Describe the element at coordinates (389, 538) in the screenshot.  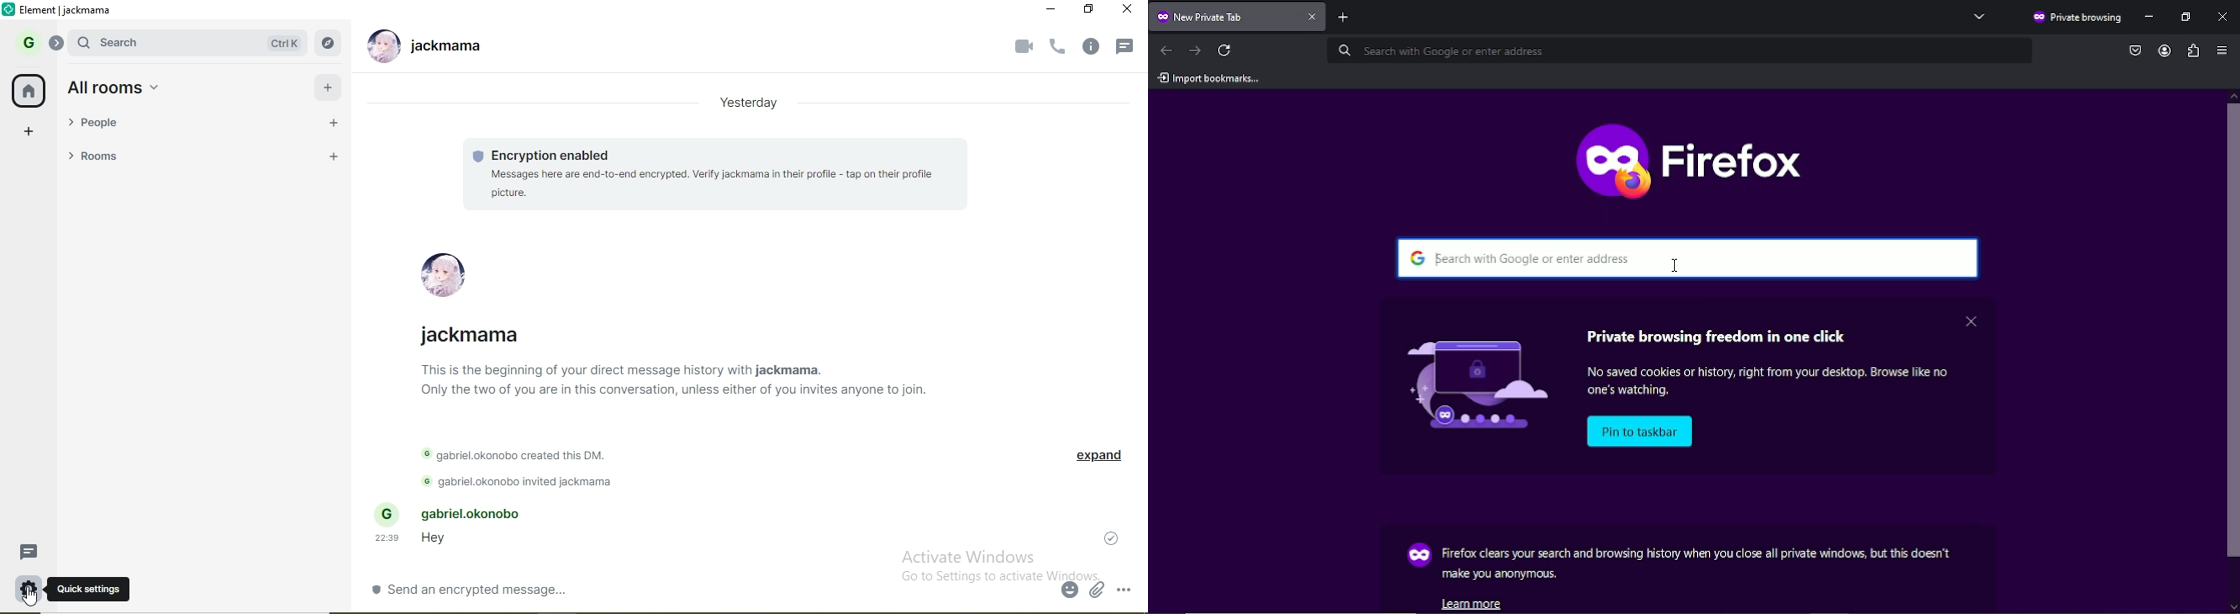
I see `22:39` at that location.